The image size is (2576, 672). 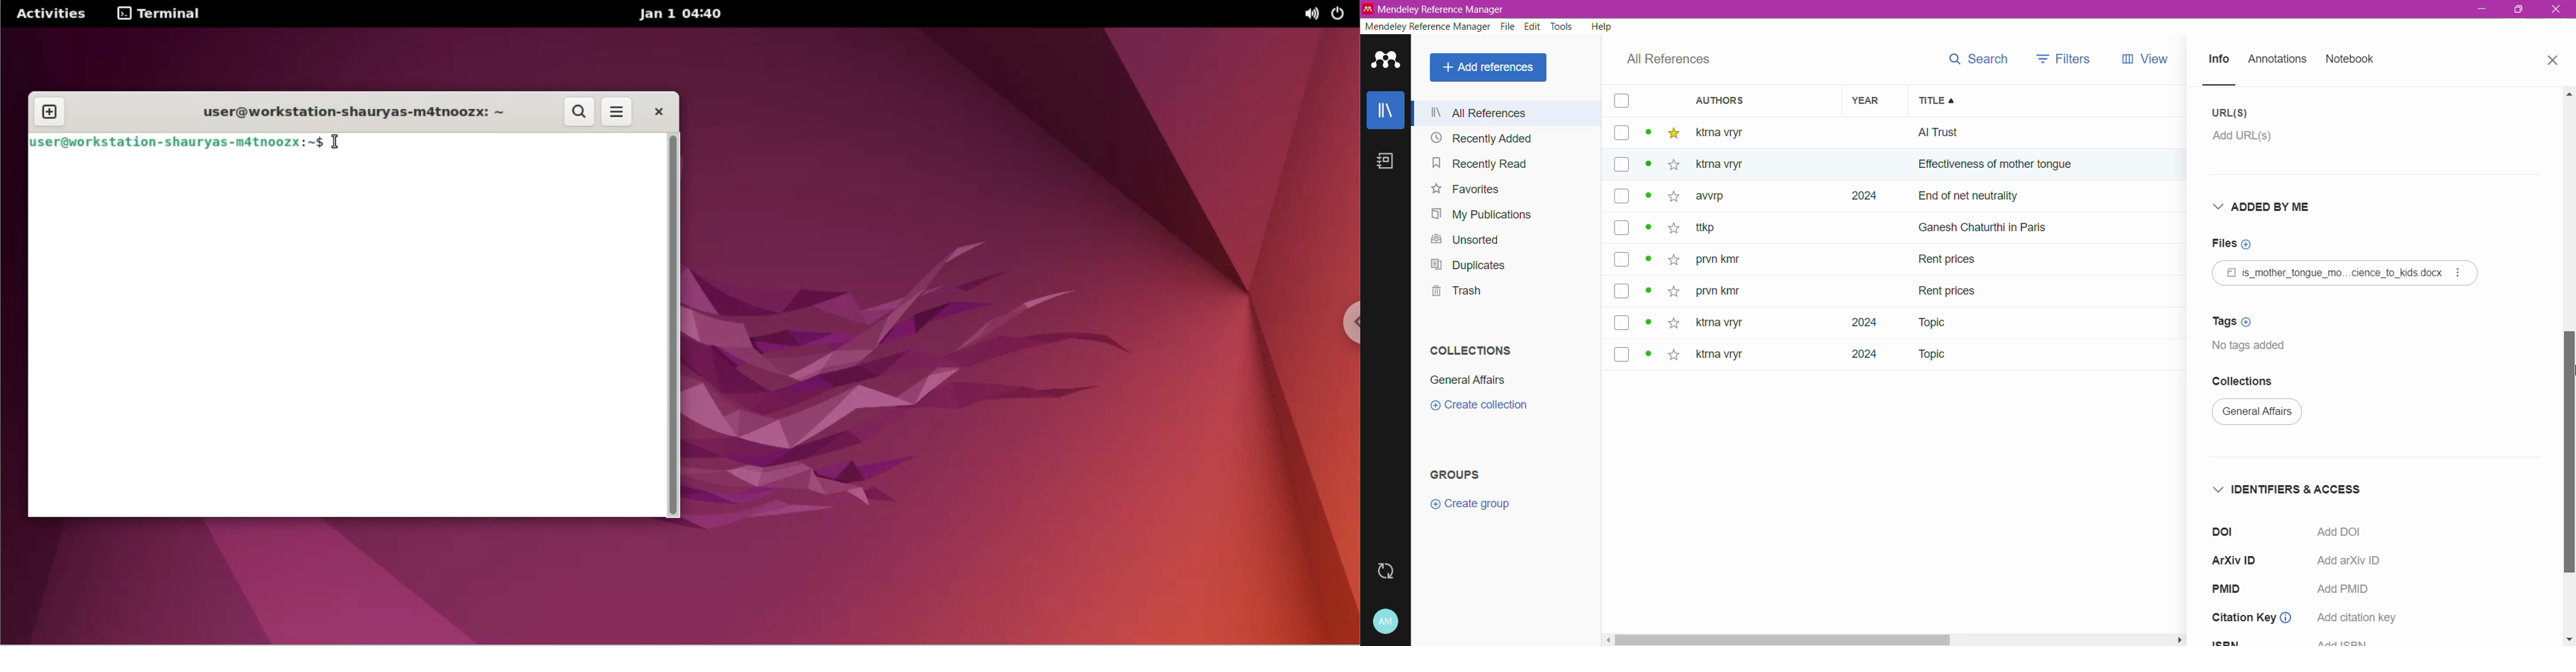 What do you see at coordinates (1718, 293) in the screenshot?
I see `prvn kity` at bounding box center [1718, 293].